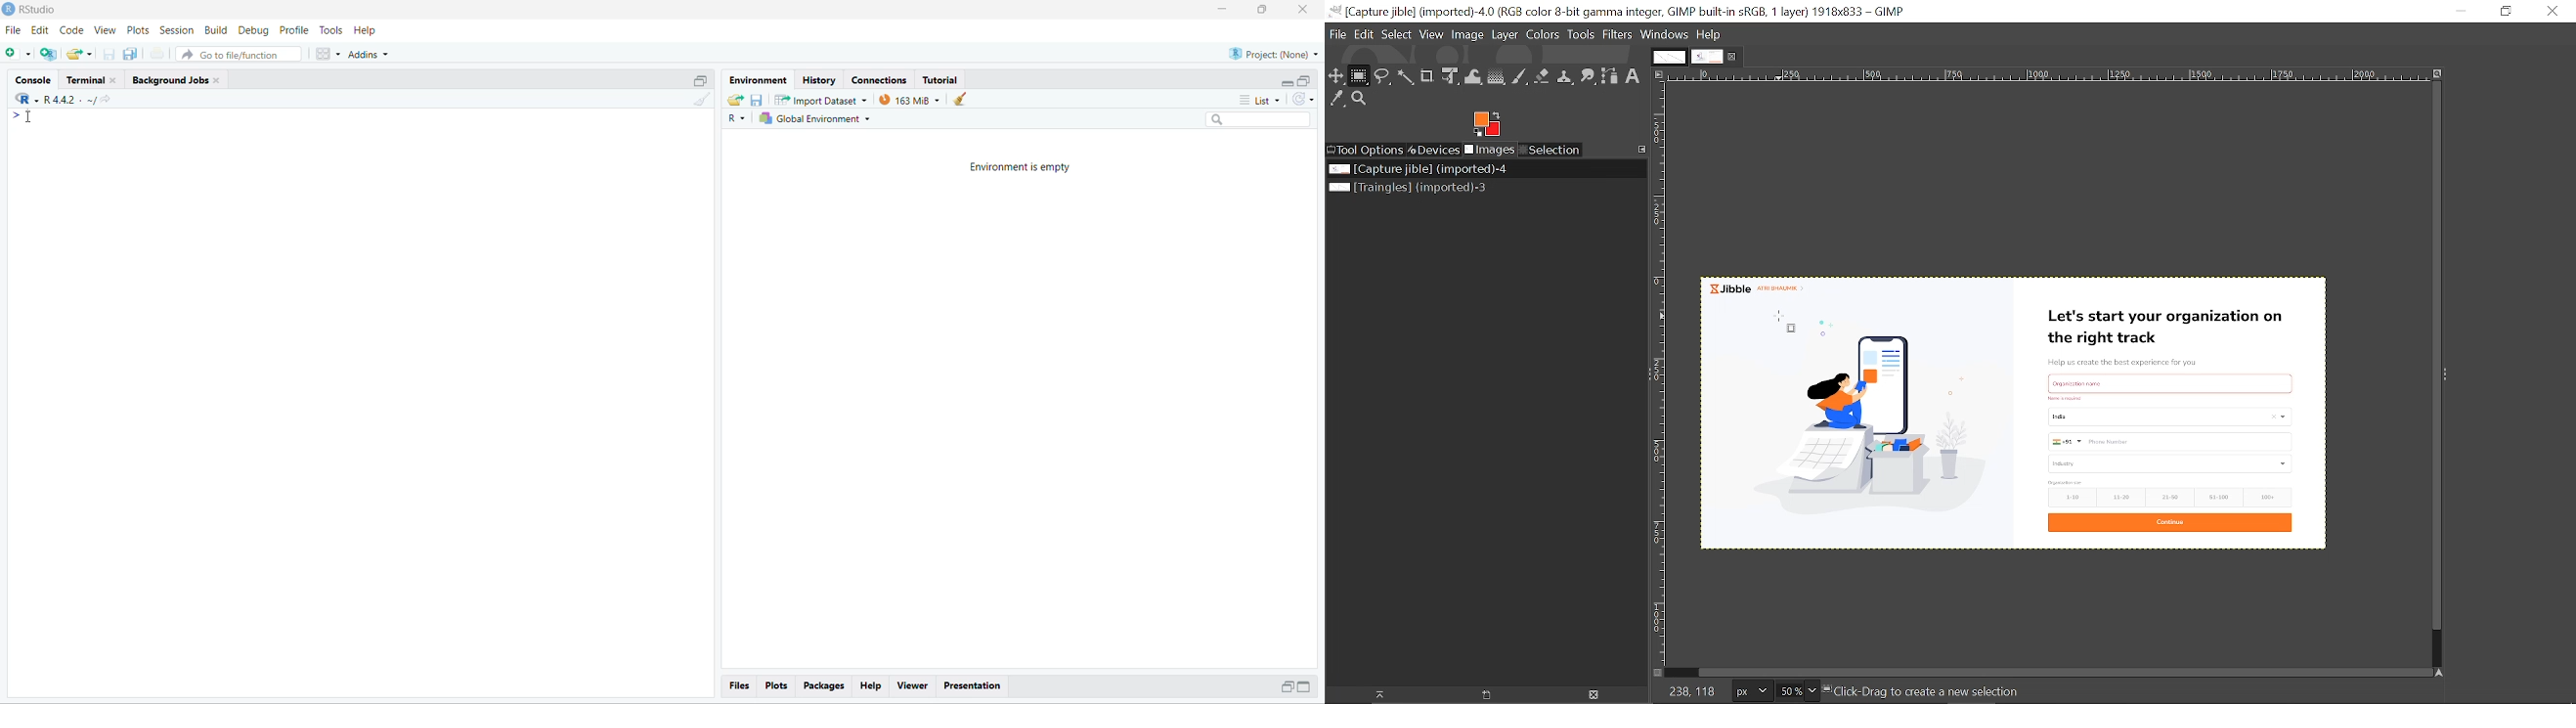  Describe the element at coordinates (216, 30) in the screenshot. I see `Build` at that location.